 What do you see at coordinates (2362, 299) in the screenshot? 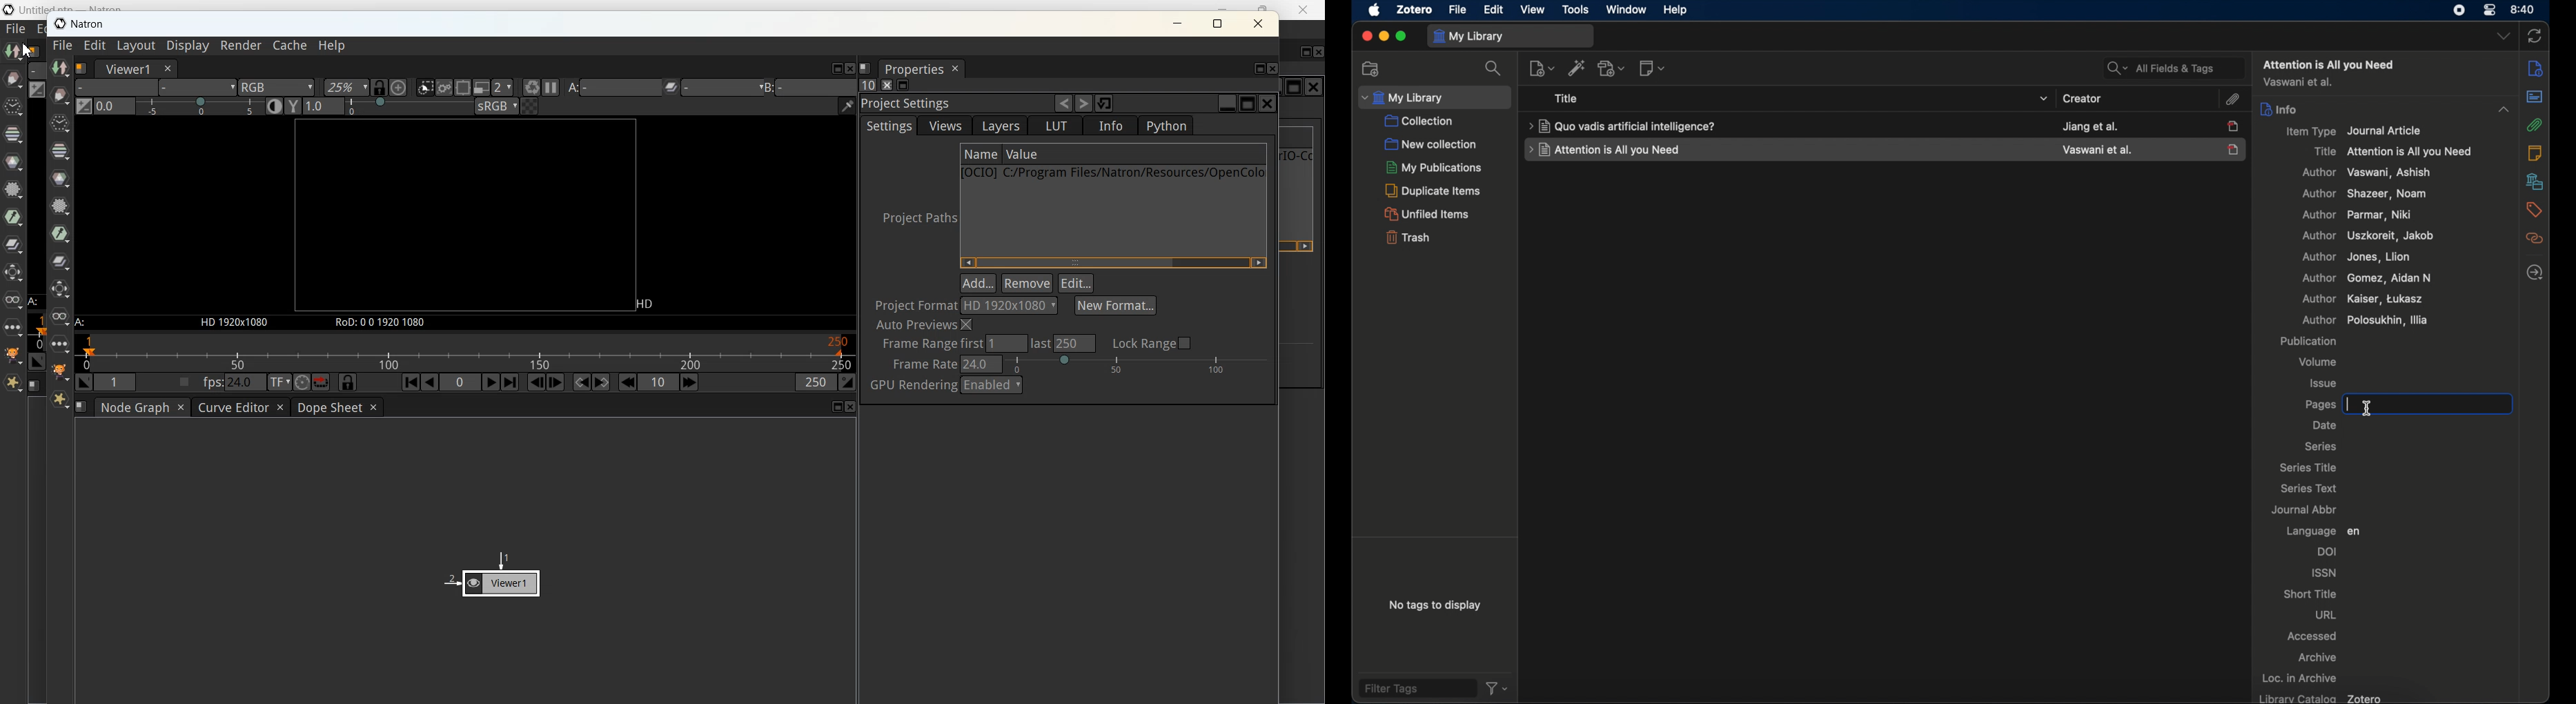
I see `author kaiser, tukasz` at bounding box center [2362, 299].